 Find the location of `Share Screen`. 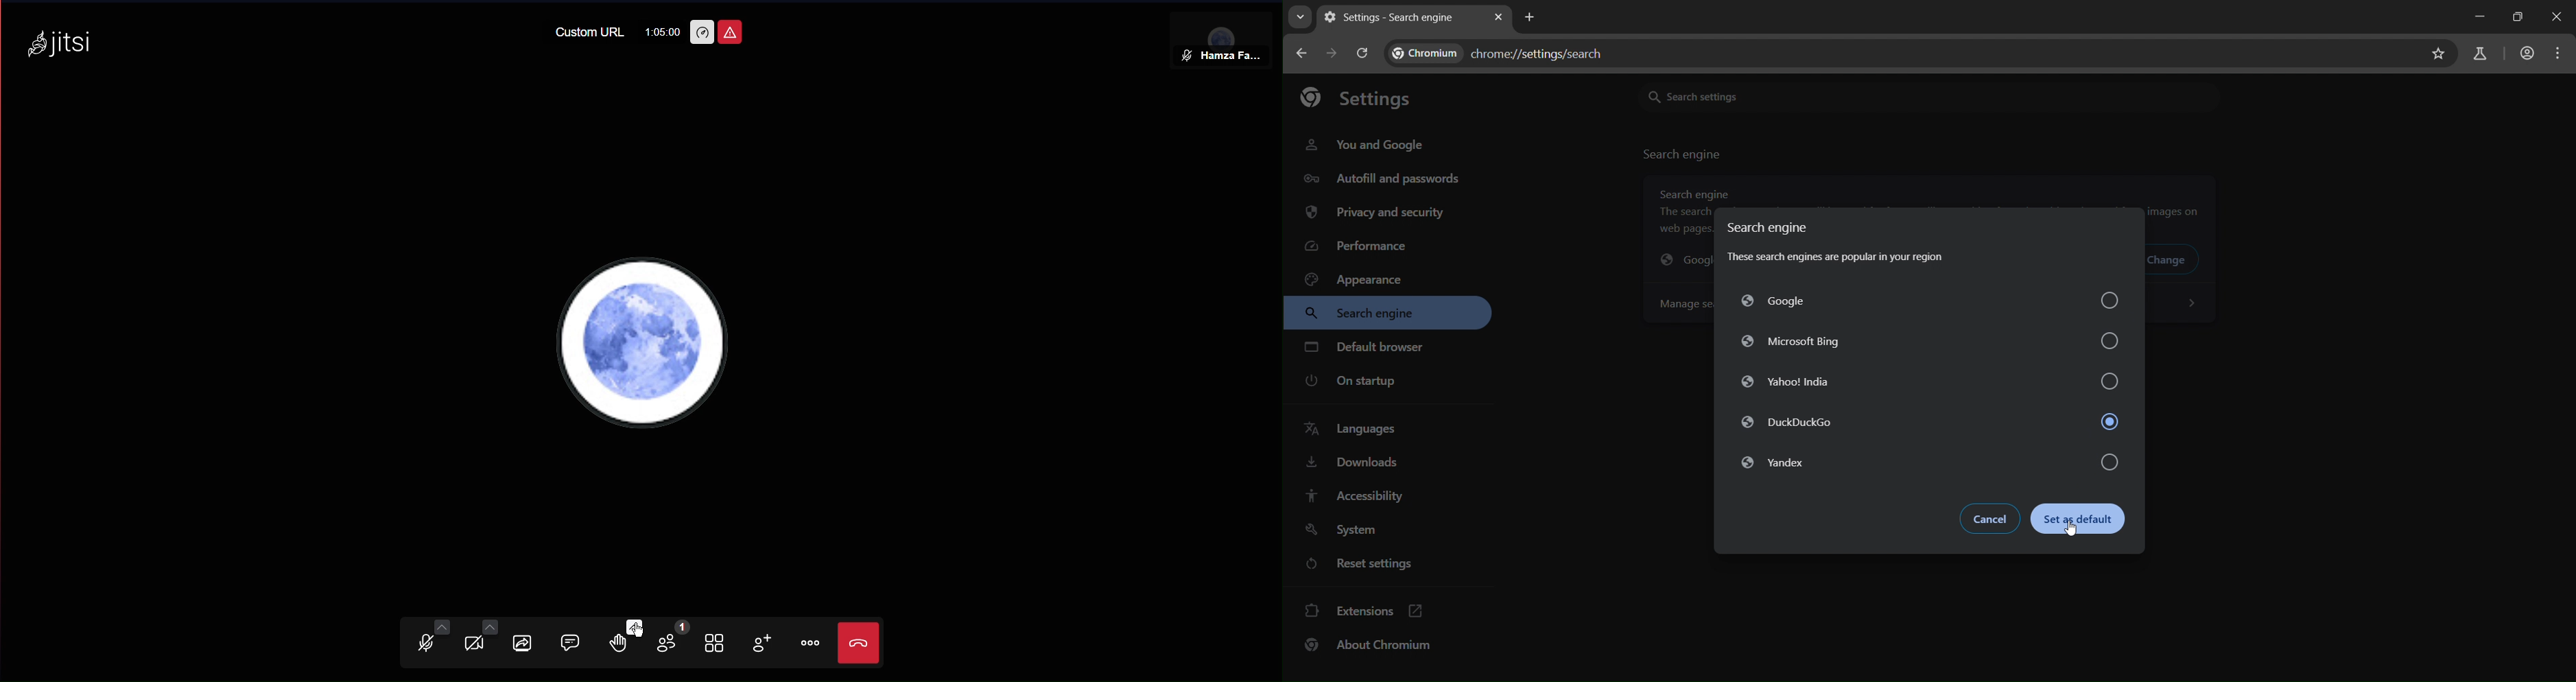

Share Screen is located at coordinates (530, 644).